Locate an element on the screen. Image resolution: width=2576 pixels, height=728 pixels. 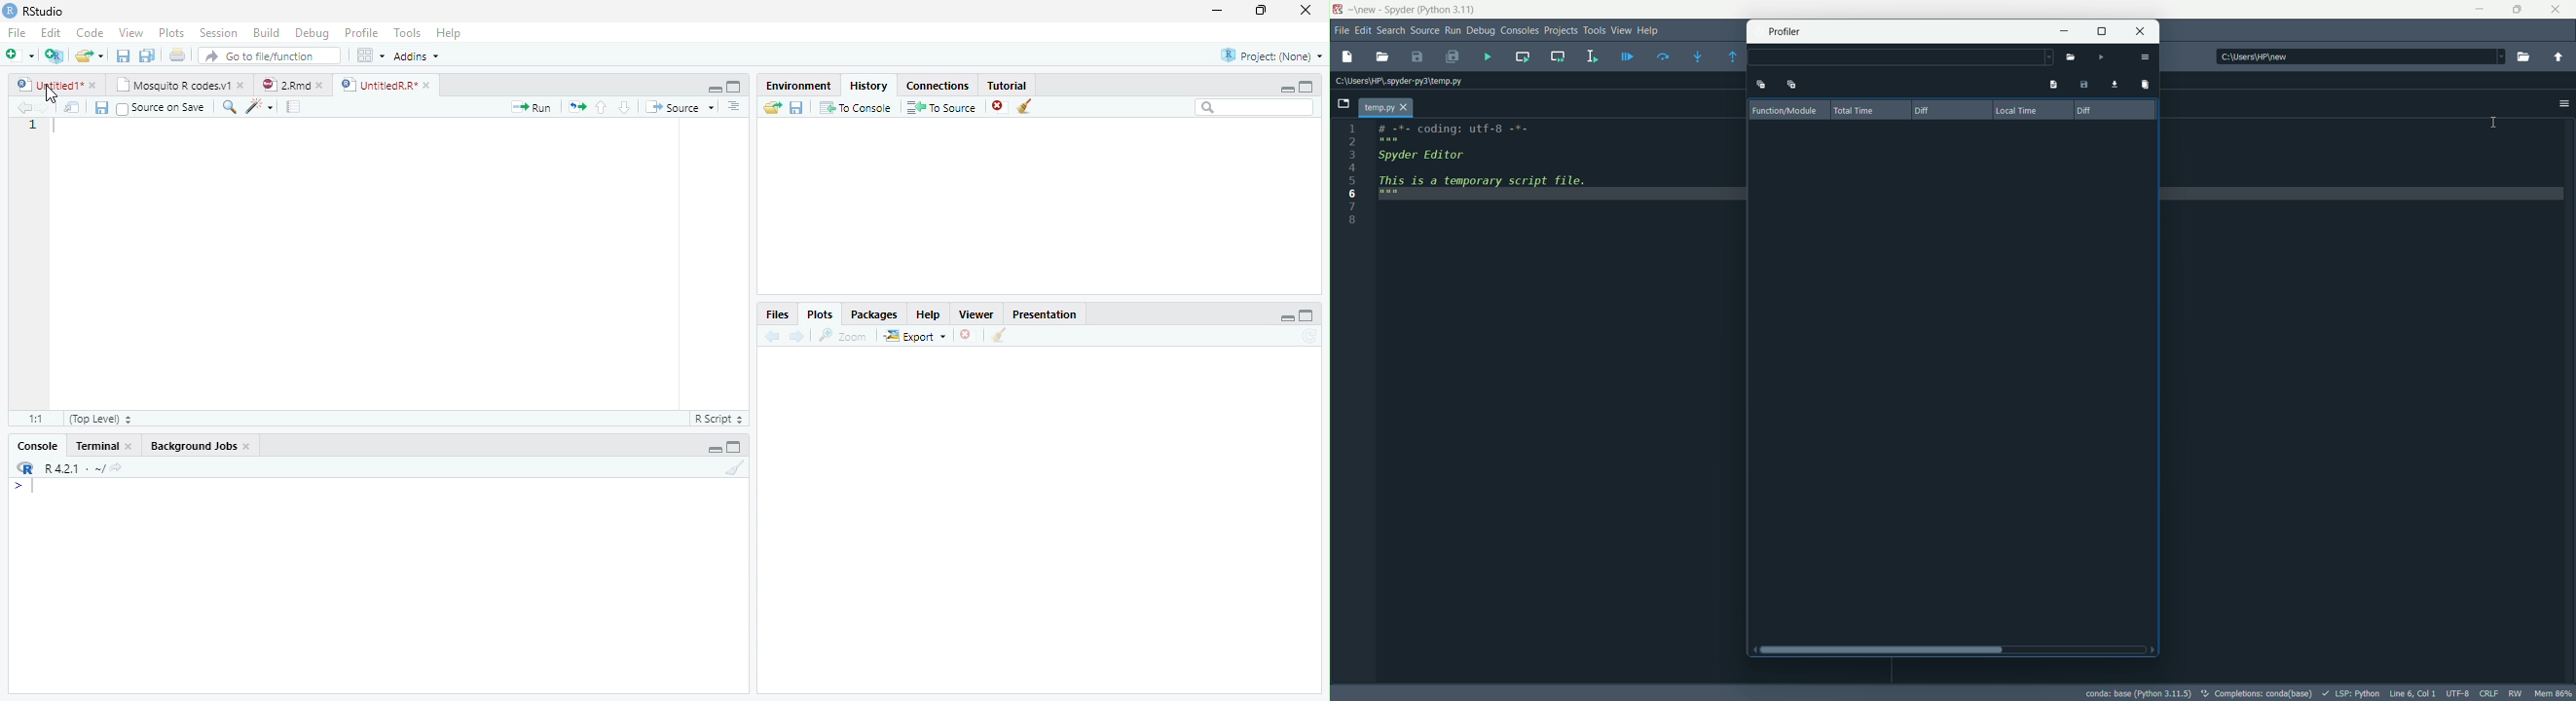
Document outline is located at coordinates (734, 108).